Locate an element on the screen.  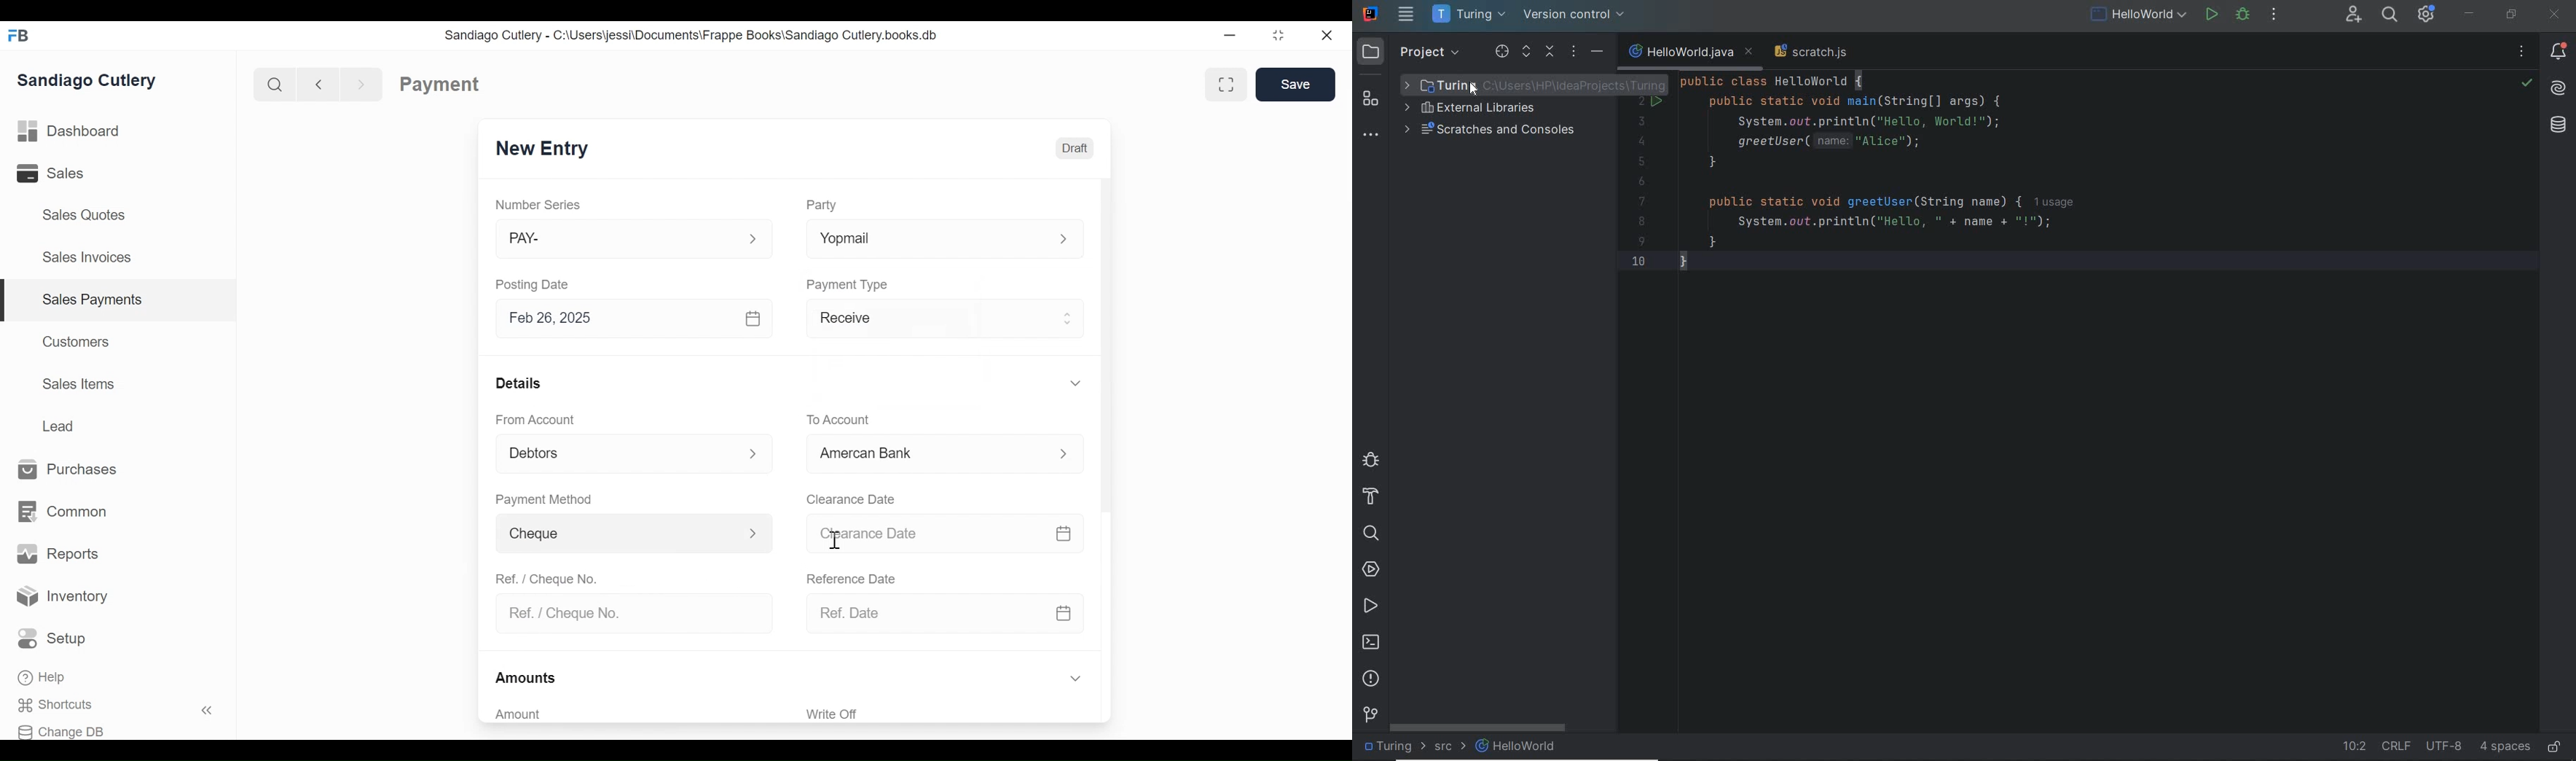
Receive is located at coordinates (926, 321).